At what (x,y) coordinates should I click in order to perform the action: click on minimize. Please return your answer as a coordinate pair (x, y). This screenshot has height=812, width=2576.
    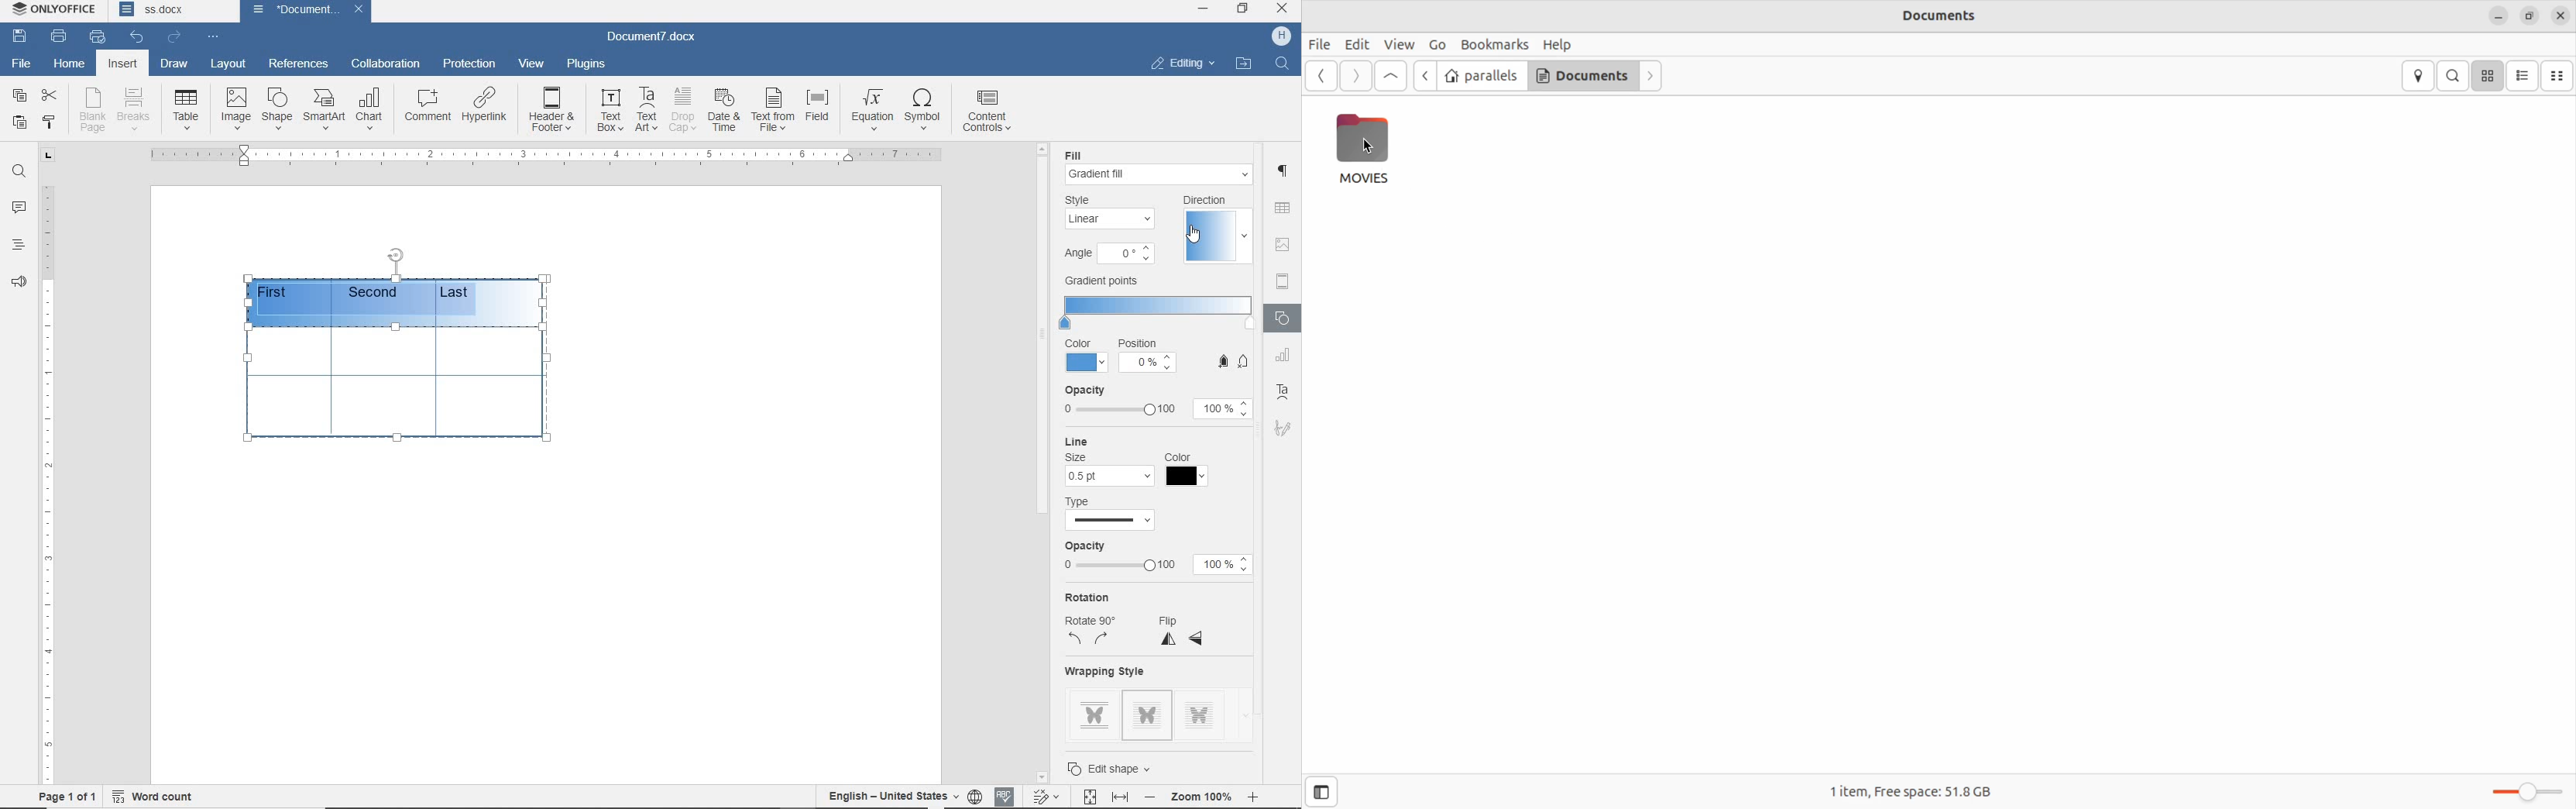
    Looking at the image, I should click on (2498, 15).